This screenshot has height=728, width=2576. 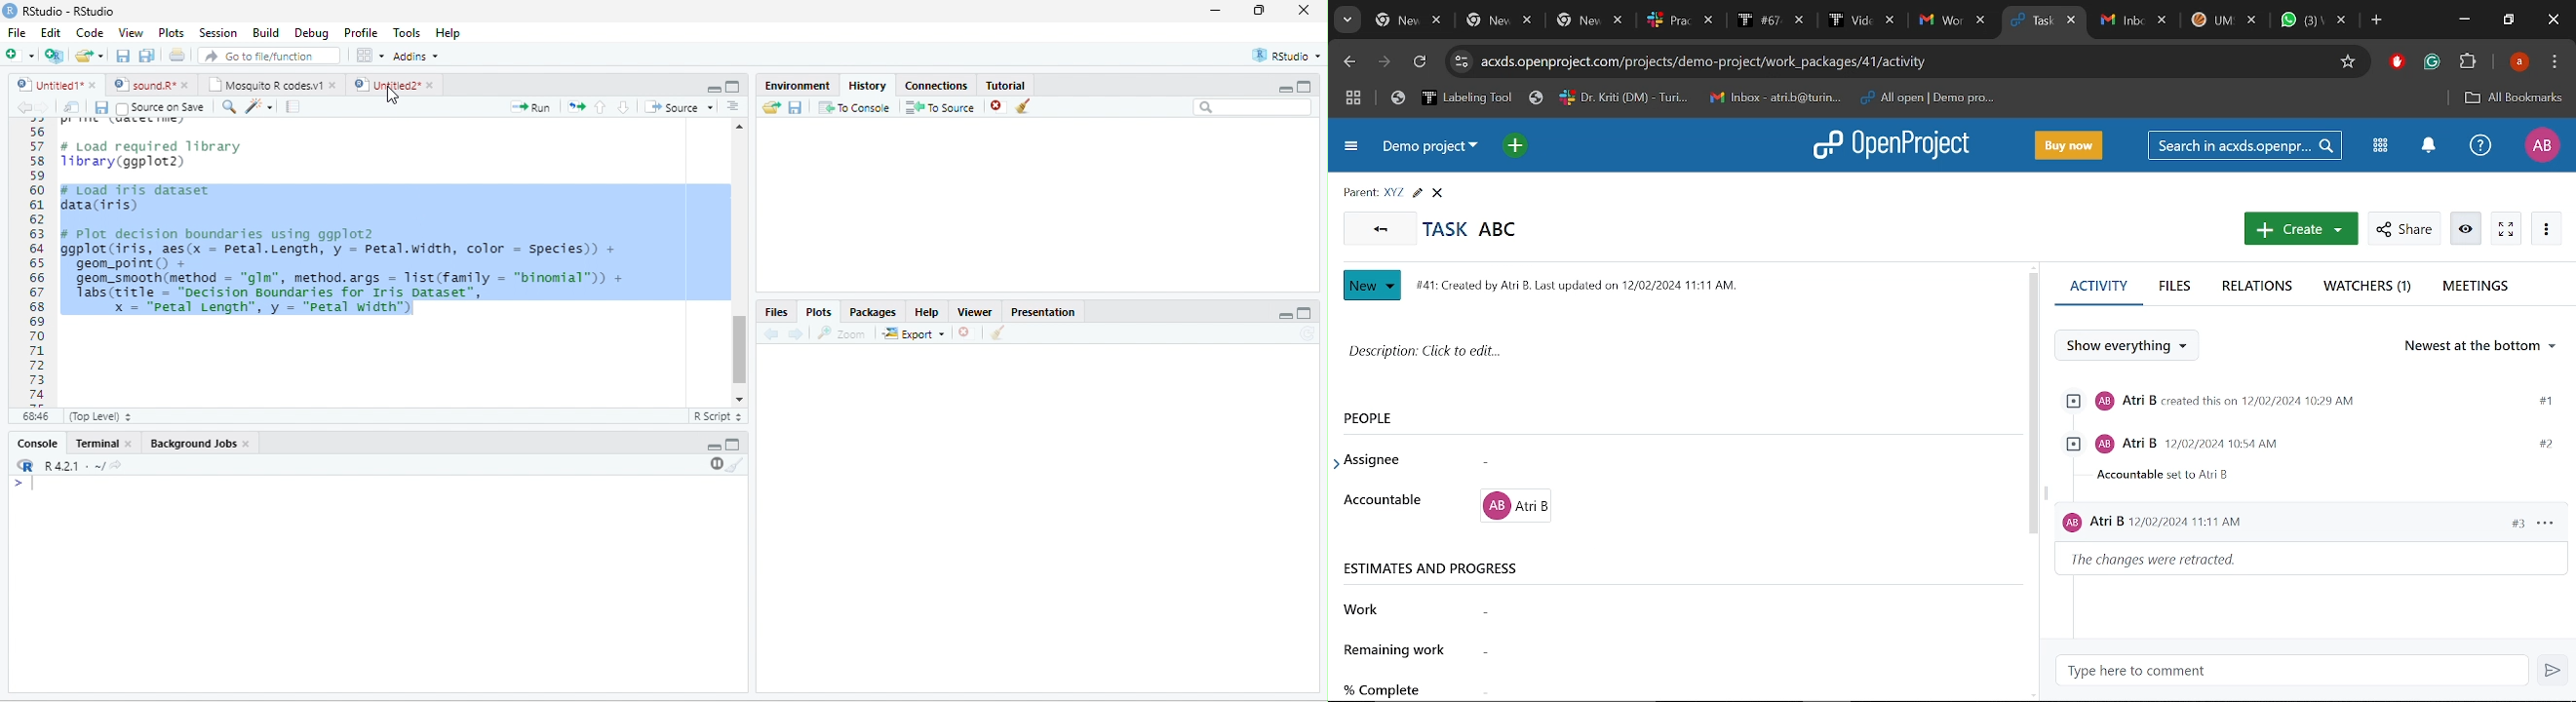 What do you see at coordinates (263, 85) in the screenshot?
I see `Mosquito R codes.v1` at bounding box center [263, 85].